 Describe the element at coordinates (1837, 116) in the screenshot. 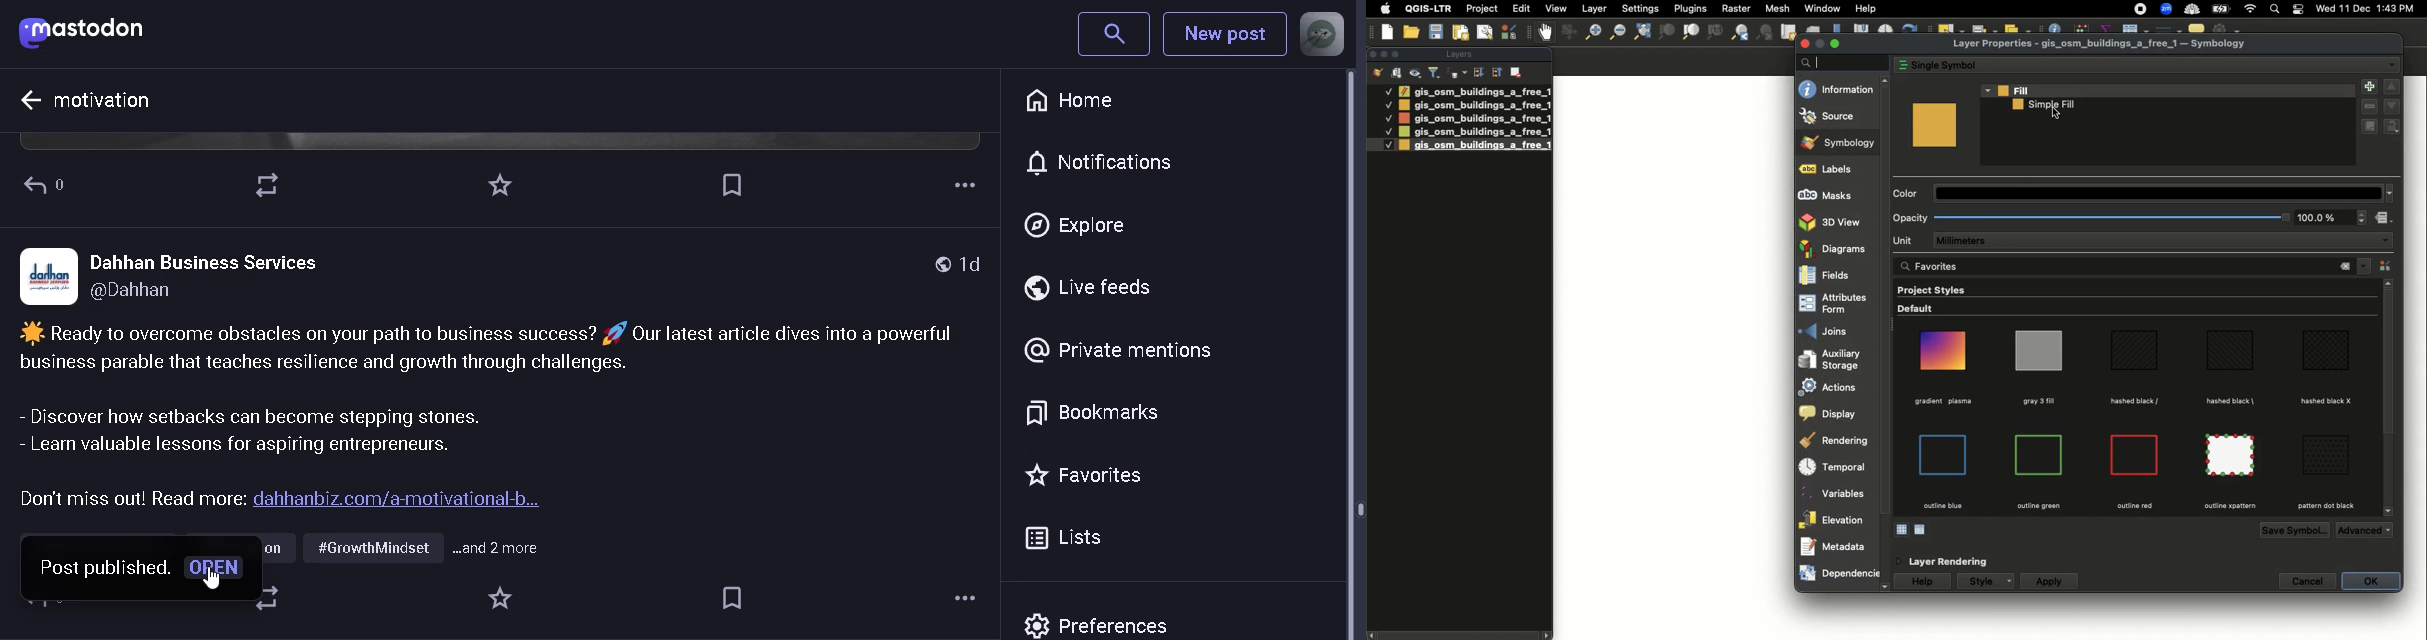

I see `Soure` at that location.